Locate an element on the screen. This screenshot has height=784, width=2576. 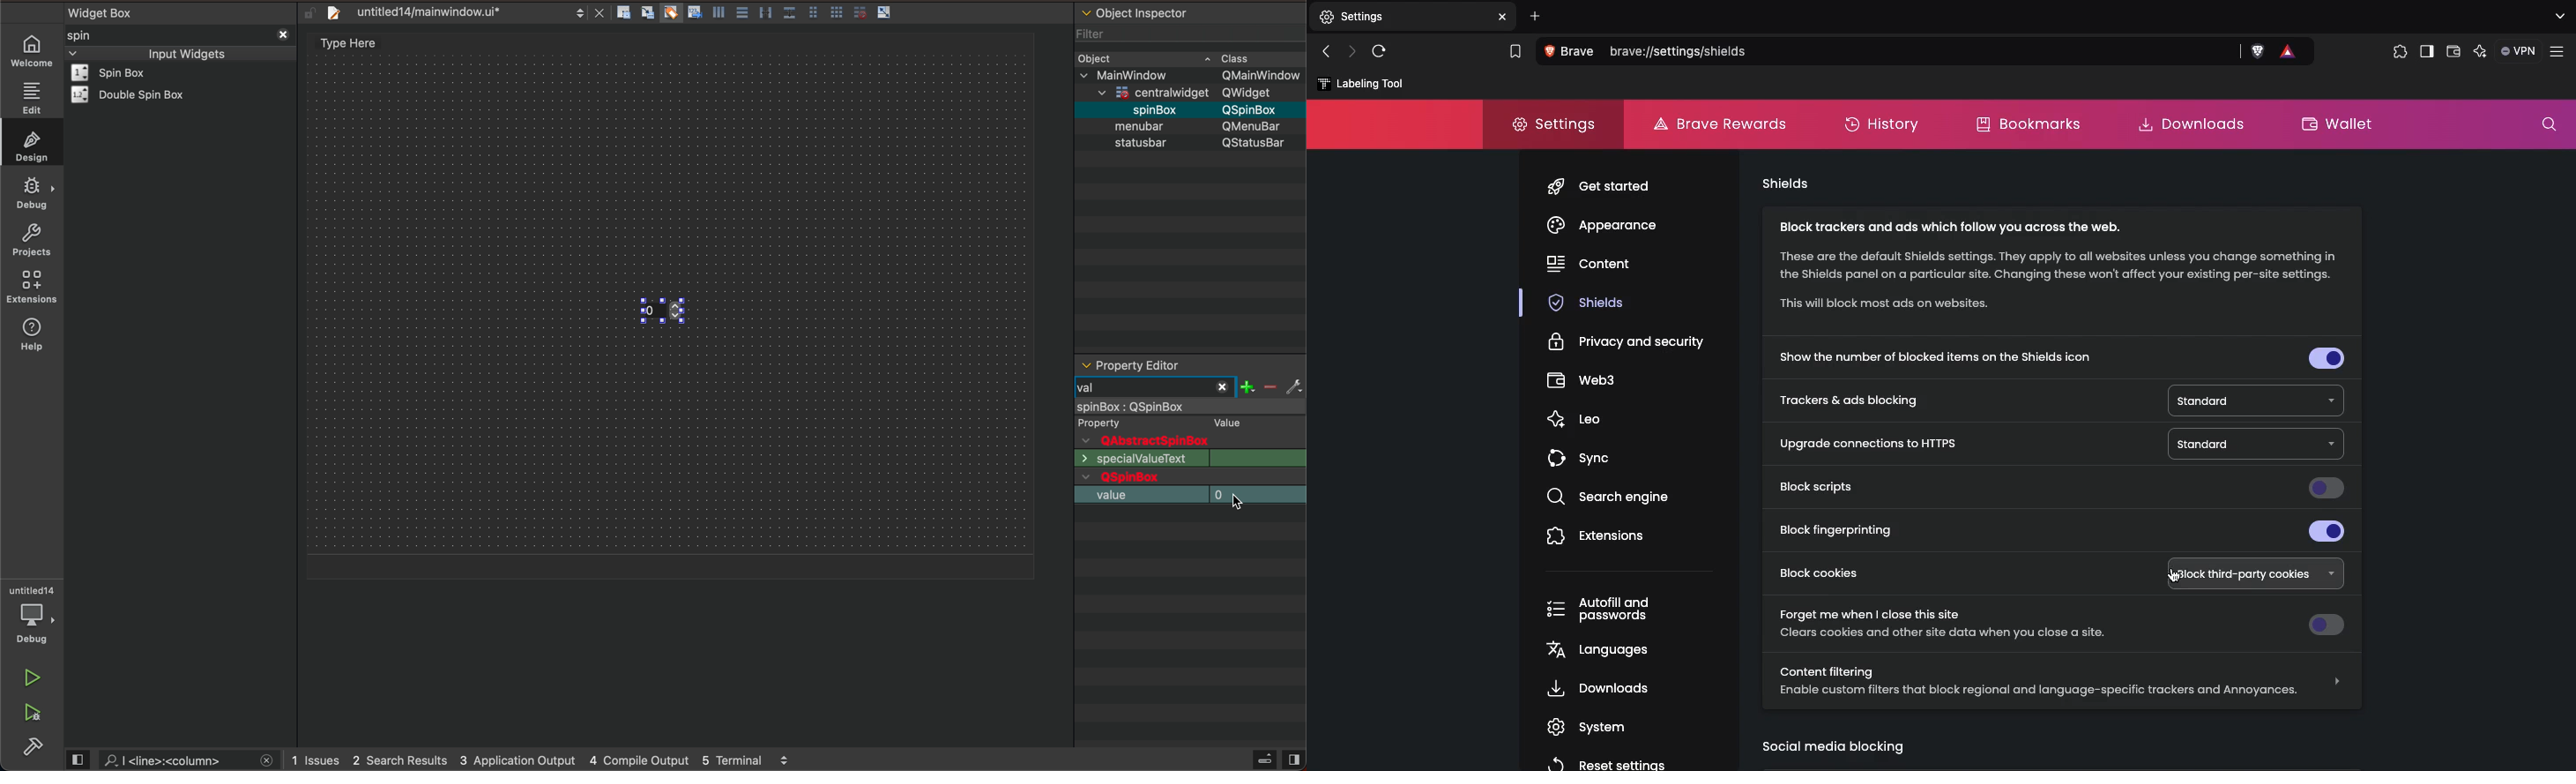
value is located at coordinates (1187, 493).